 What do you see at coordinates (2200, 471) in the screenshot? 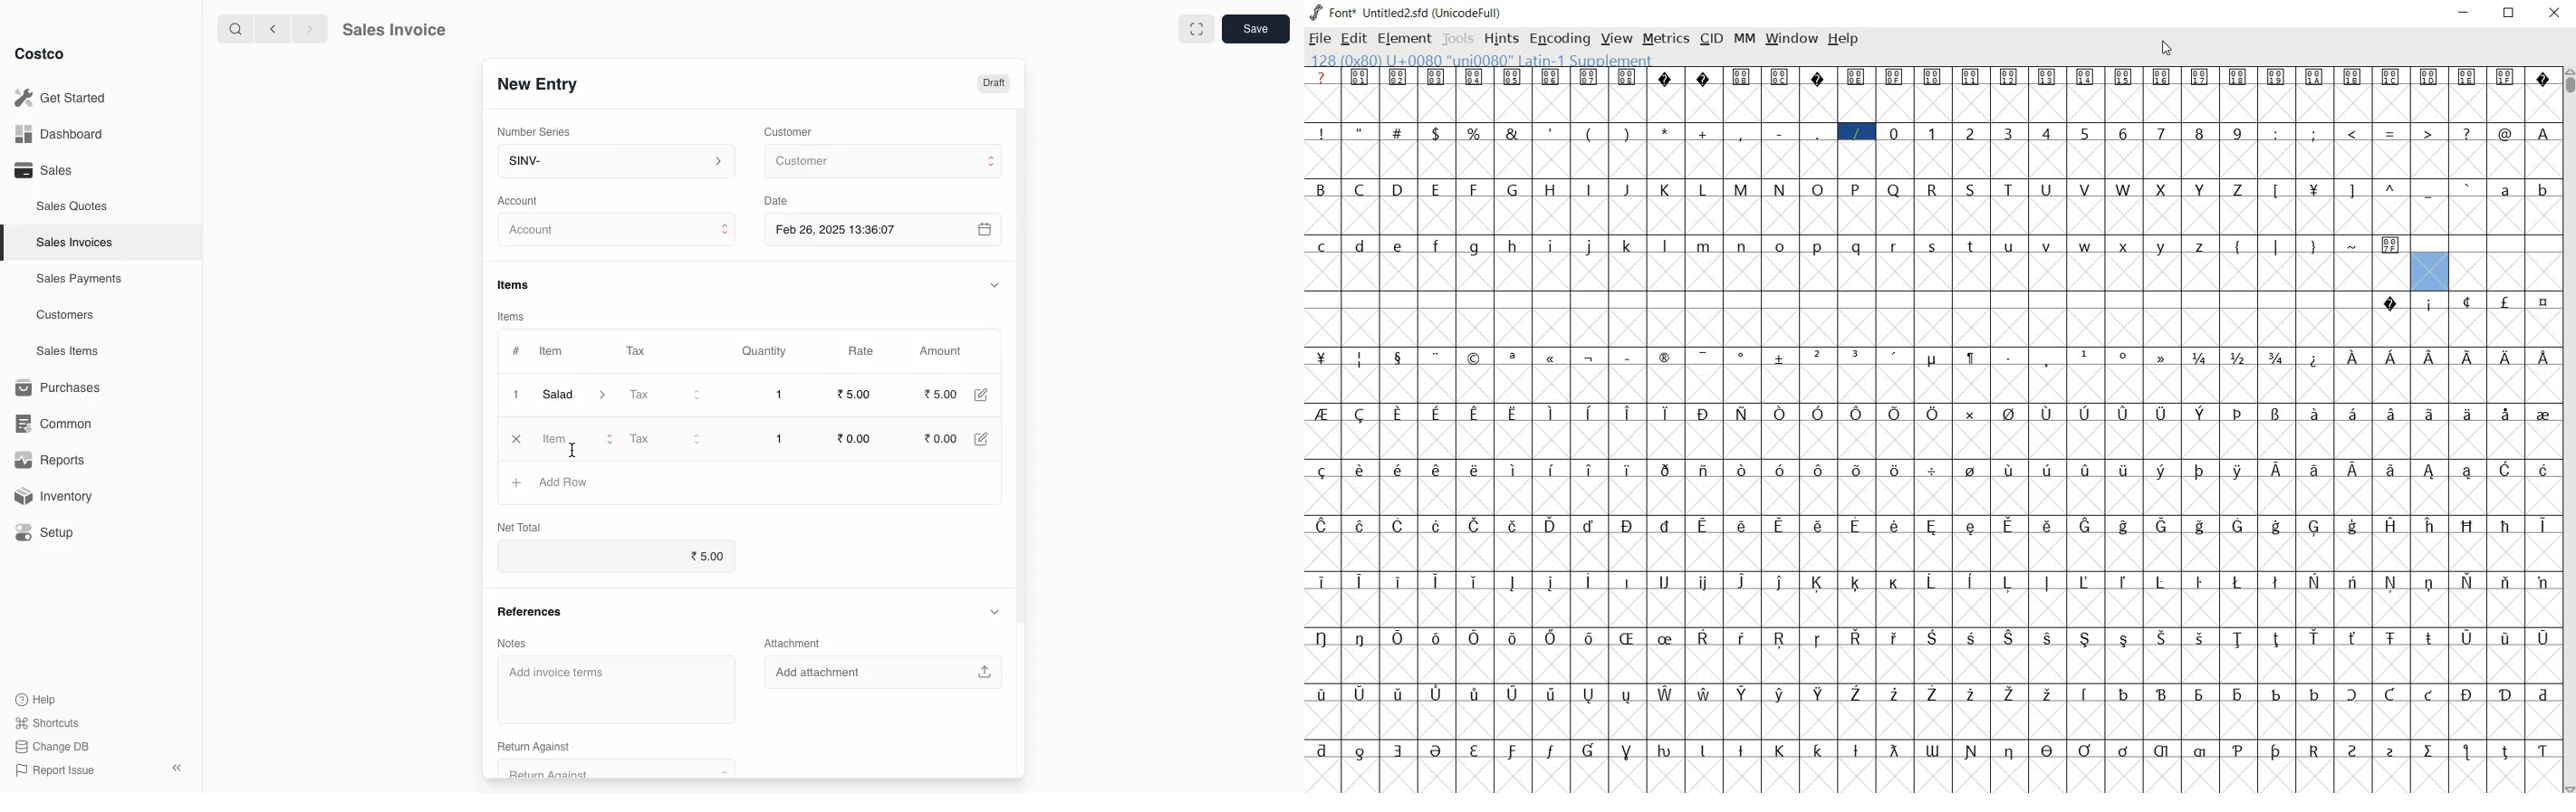
I see `glyph` at bounding box center [2200, 471].